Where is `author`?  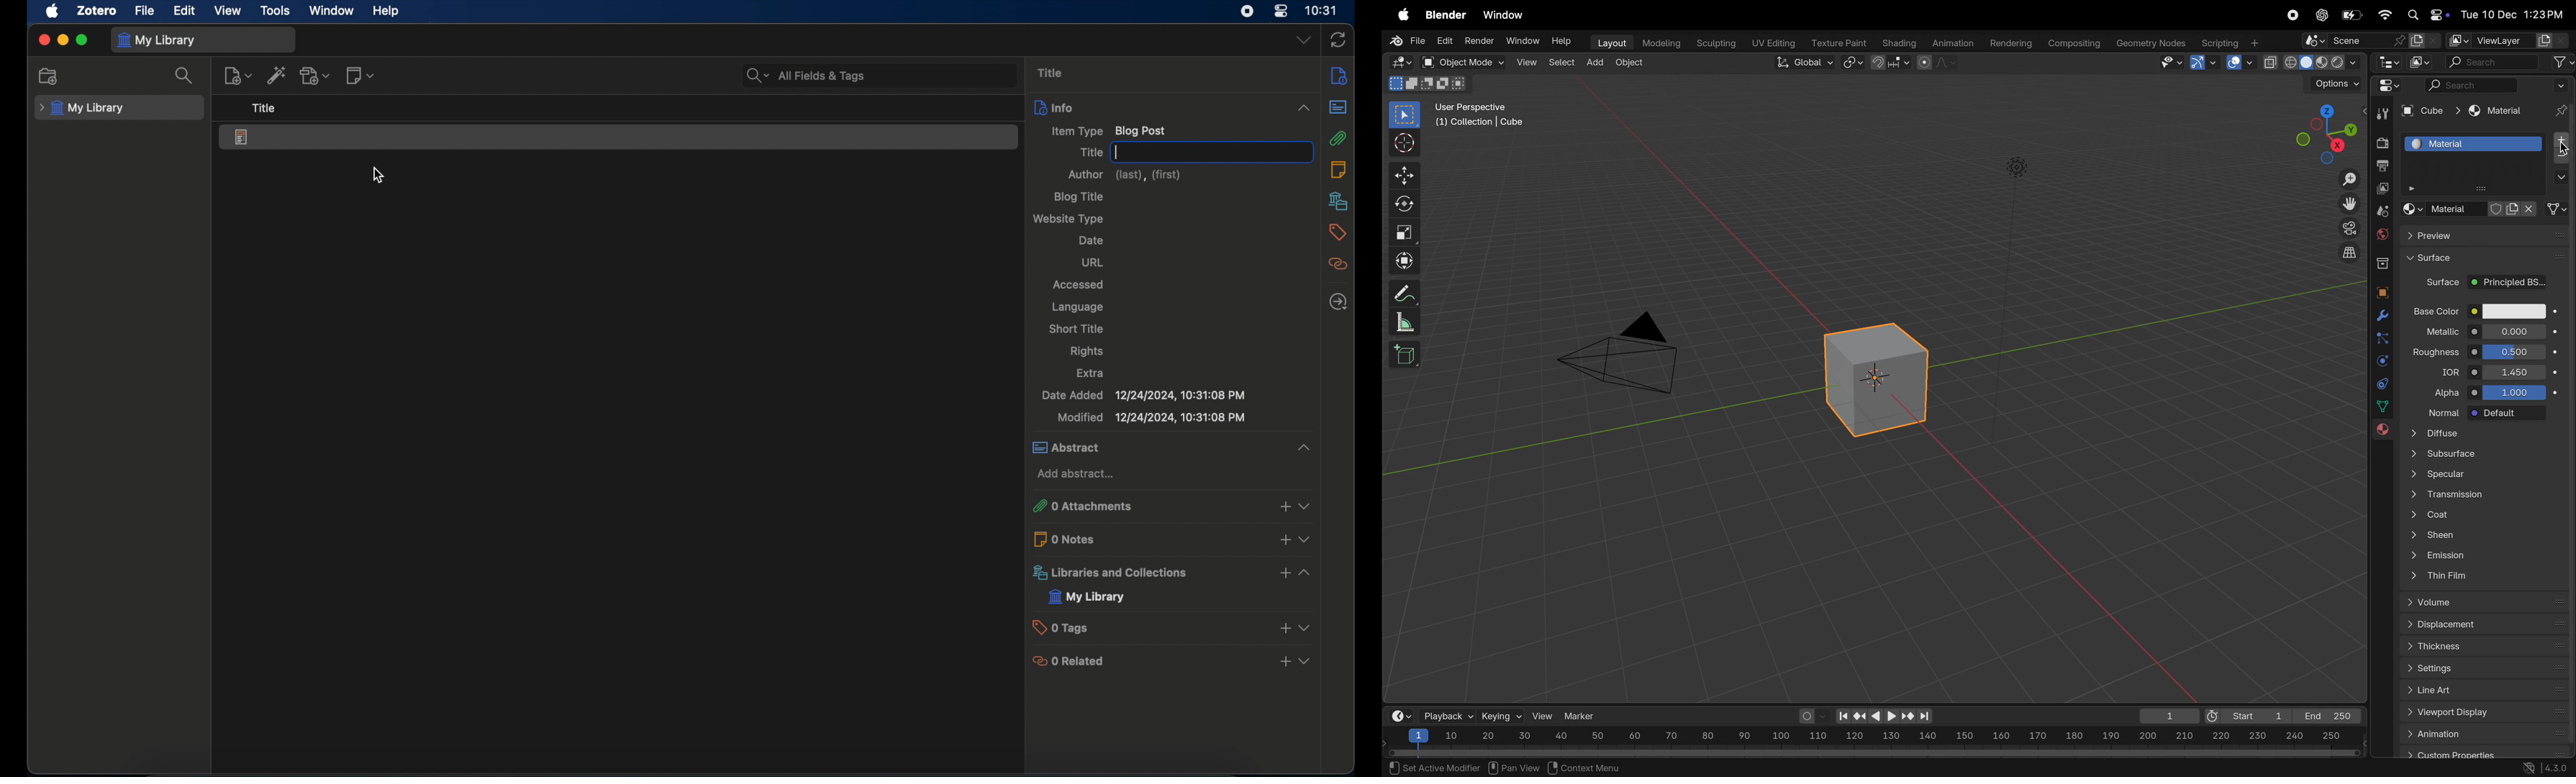 author is located at coordinates (1124, 175).